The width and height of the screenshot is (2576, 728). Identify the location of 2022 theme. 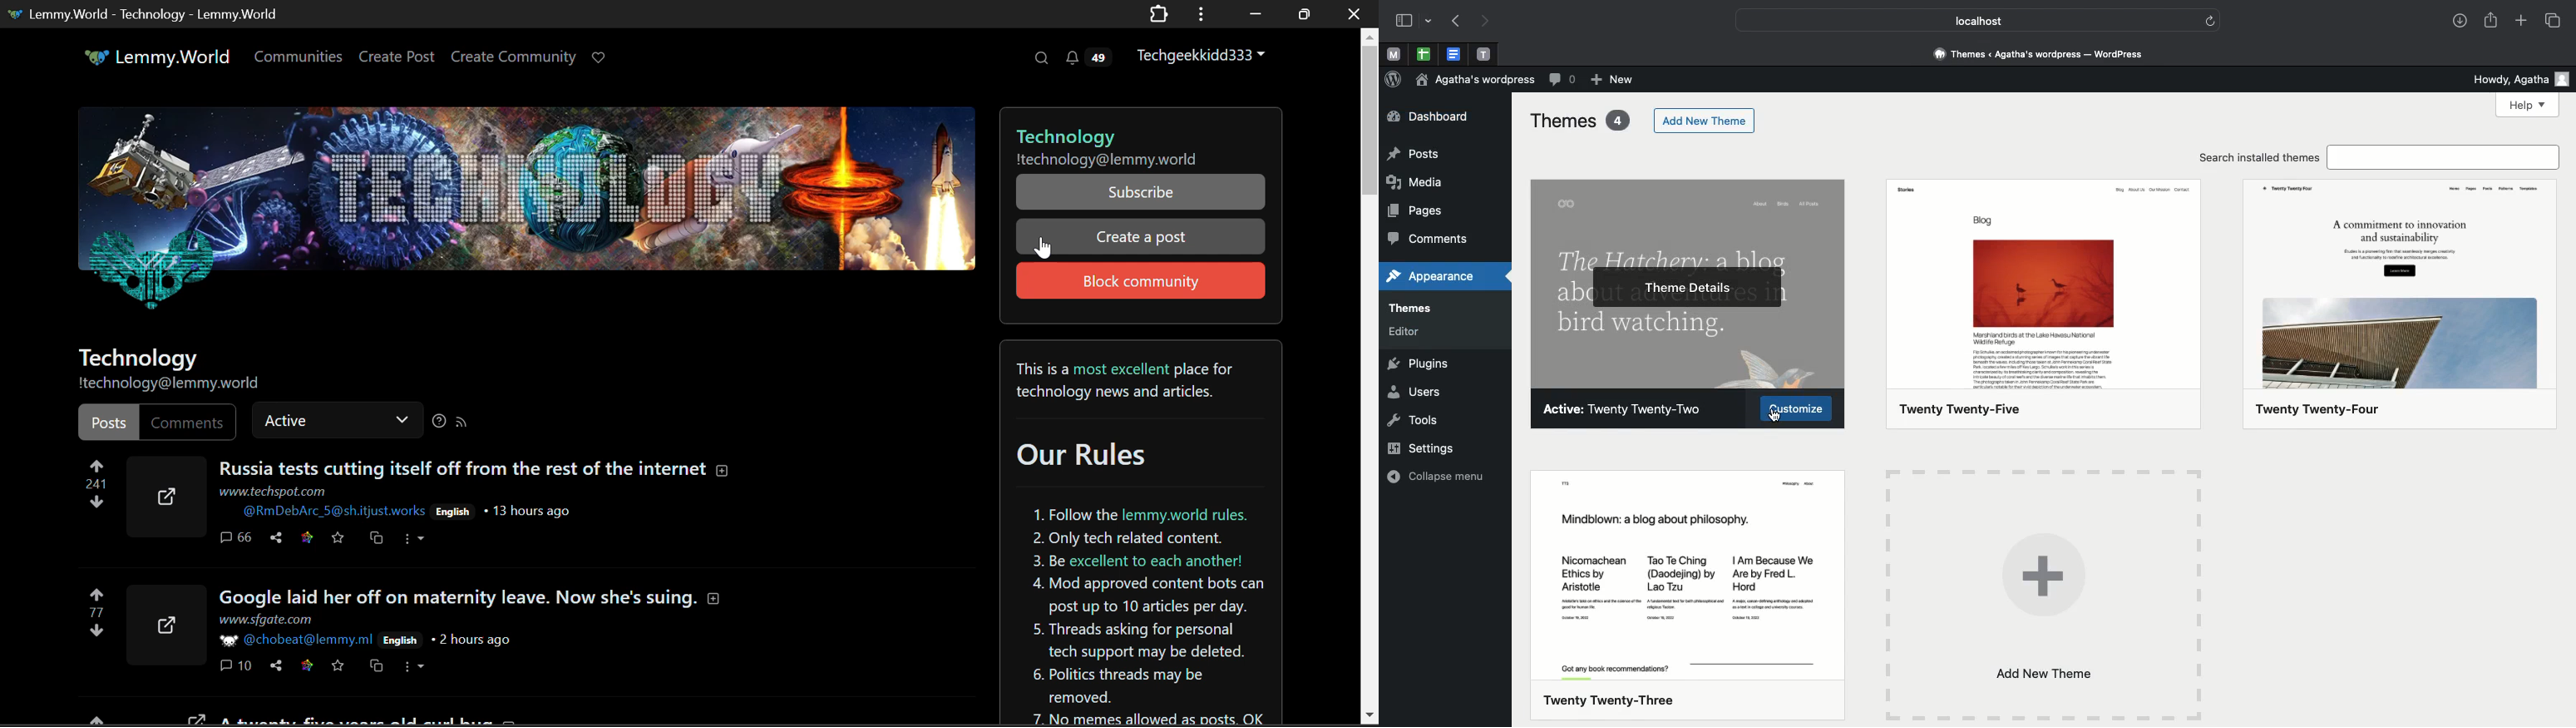
(1688, 283).